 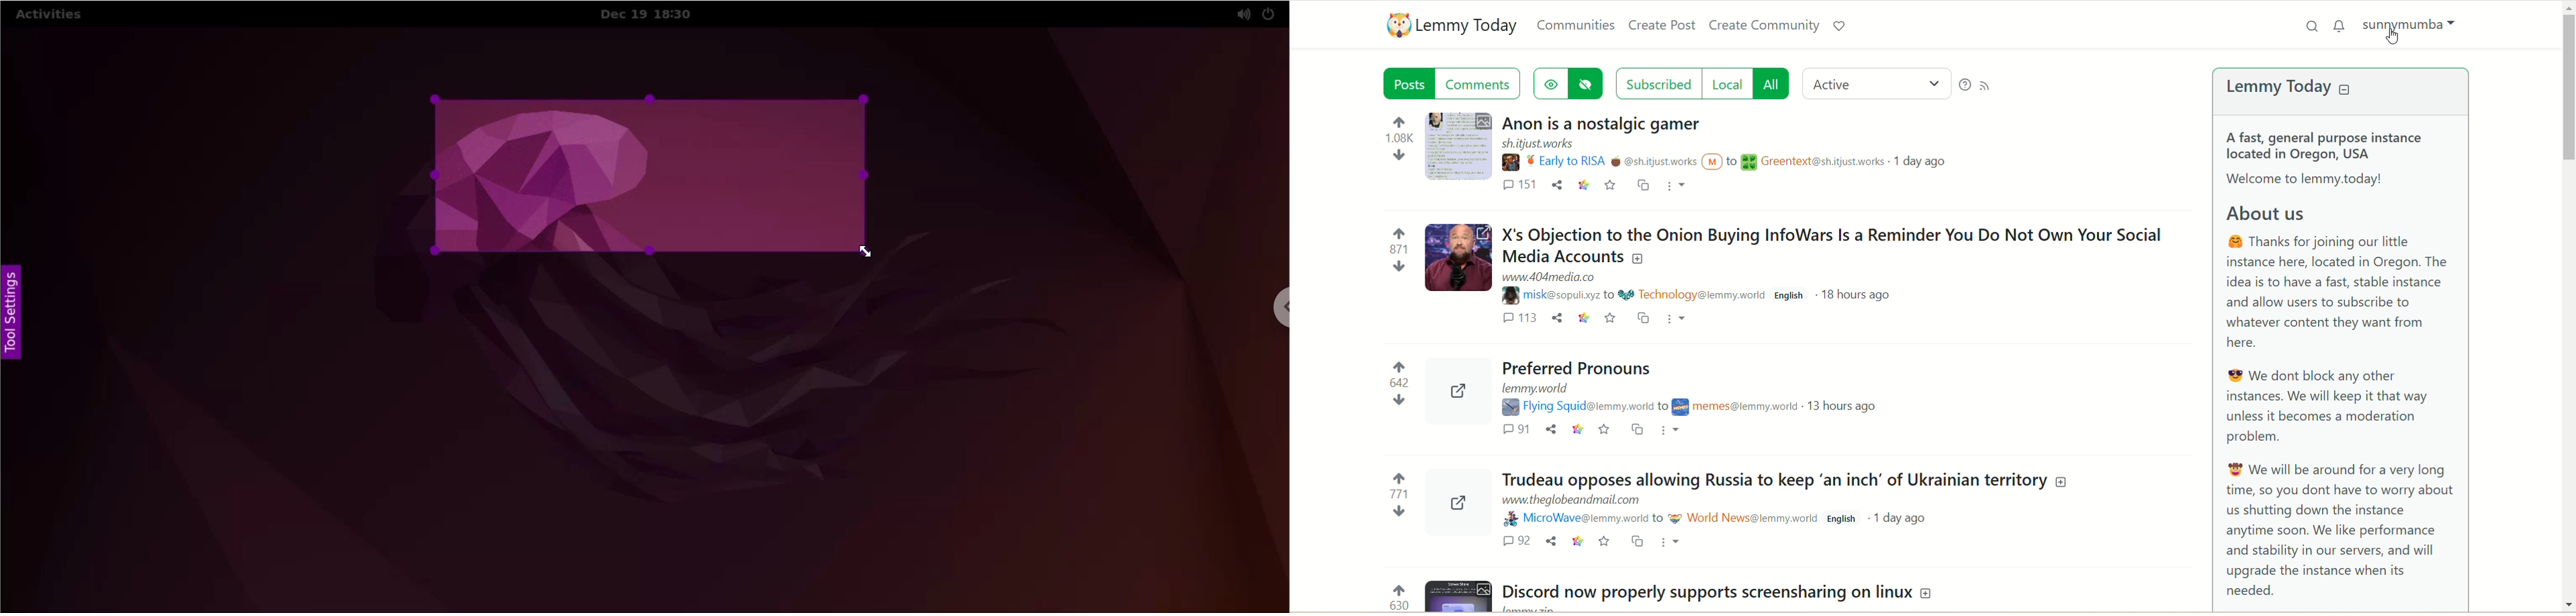 I want to click on Cross post, so click(x=1639, y=542).